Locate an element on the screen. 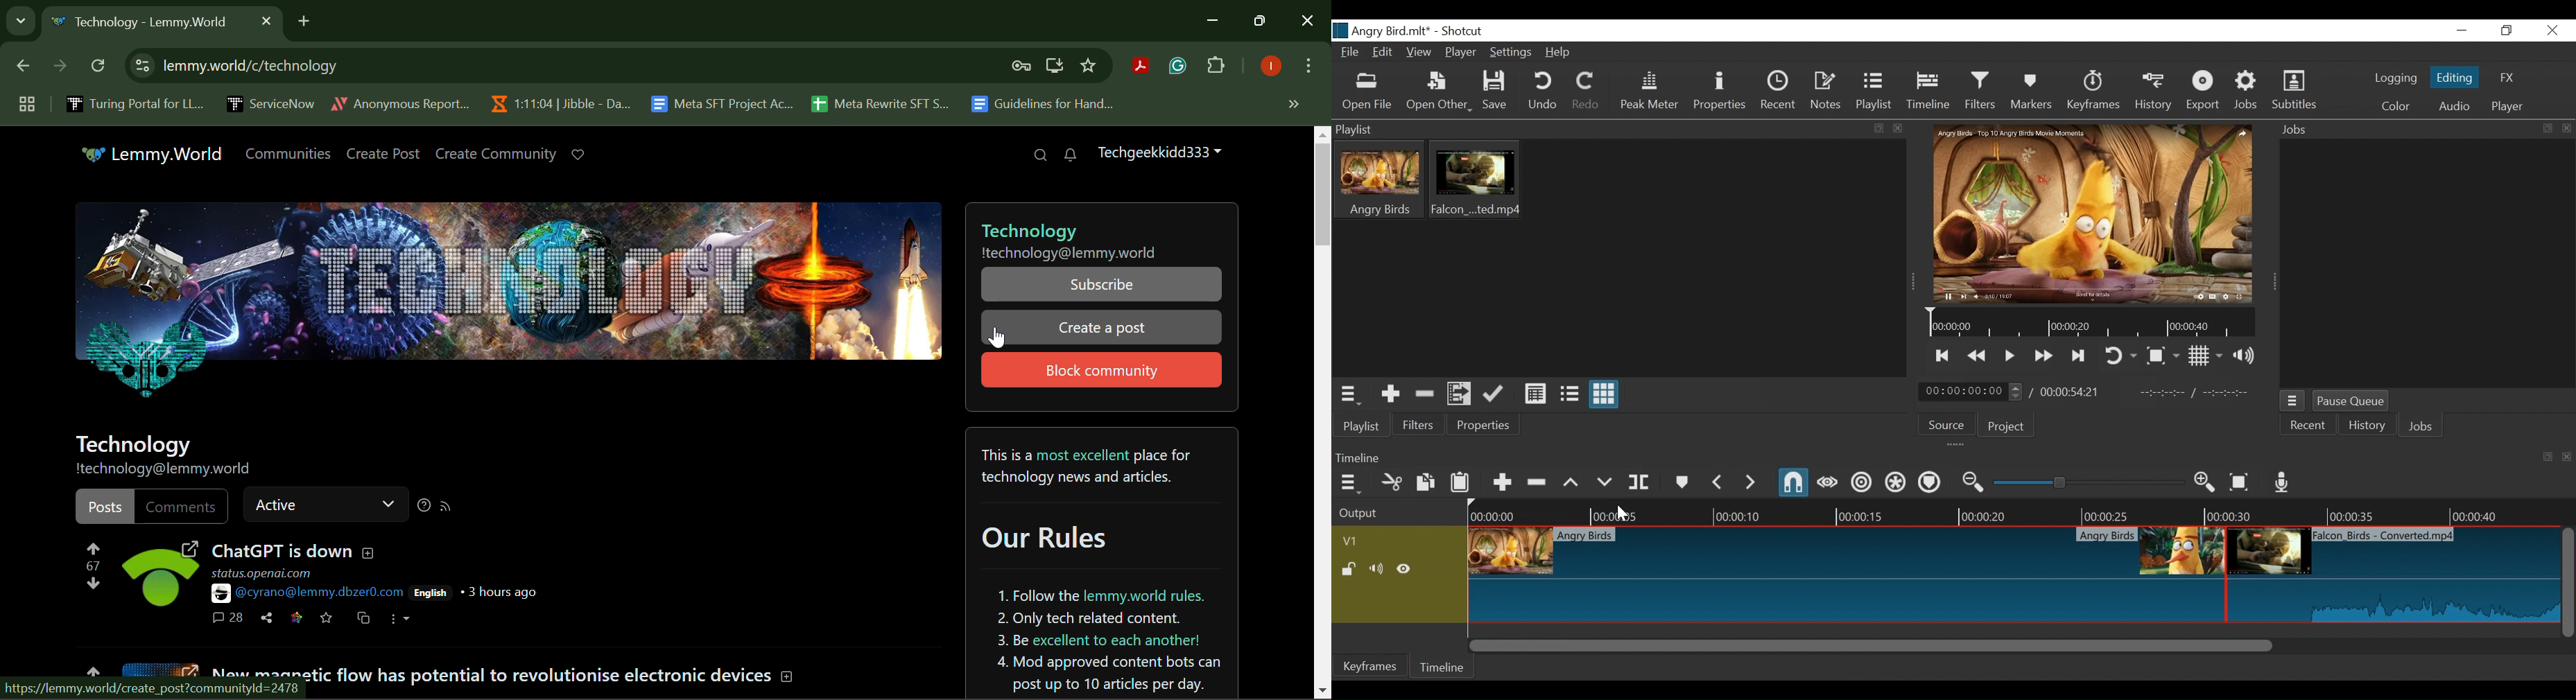 This screenshot has width=2576, height=700. Donate to Lemmy is located at coordinates (580, 155).